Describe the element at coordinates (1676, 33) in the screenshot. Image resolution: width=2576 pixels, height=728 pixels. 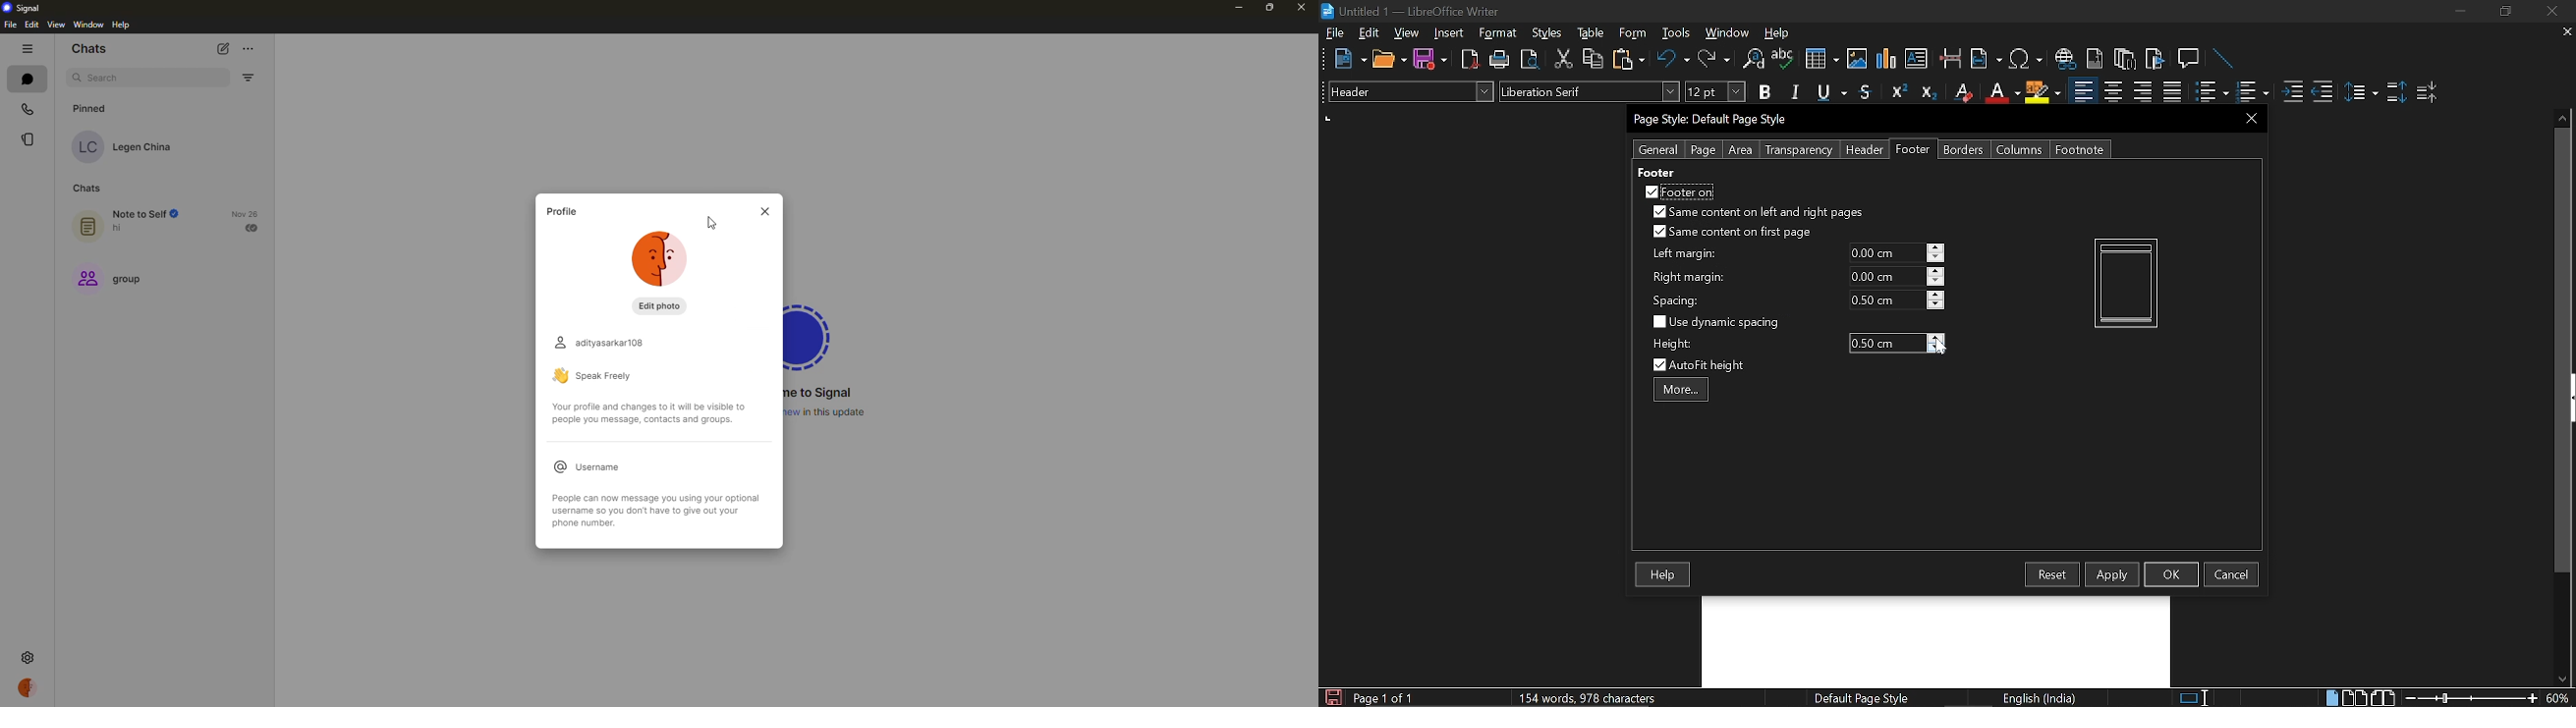
I see `Tools` at that location.